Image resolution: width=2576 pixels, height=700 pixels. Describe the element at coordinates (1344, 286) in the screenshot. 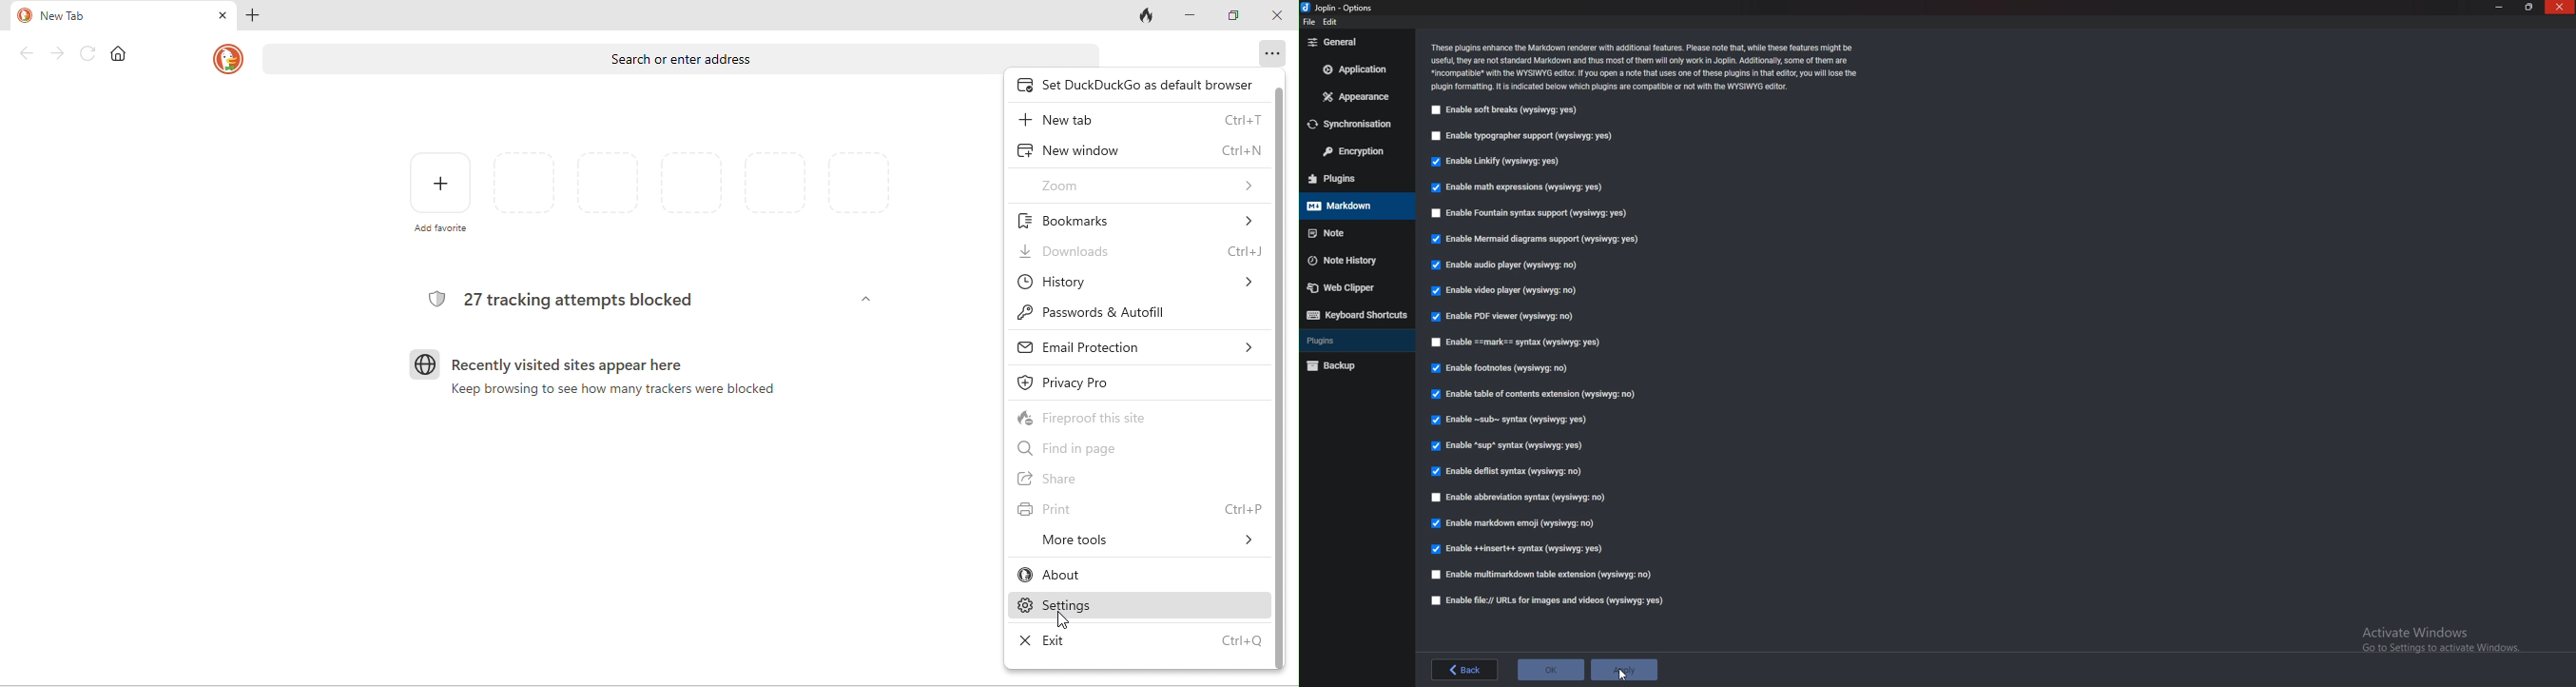

I see `Web clipper` at that location.